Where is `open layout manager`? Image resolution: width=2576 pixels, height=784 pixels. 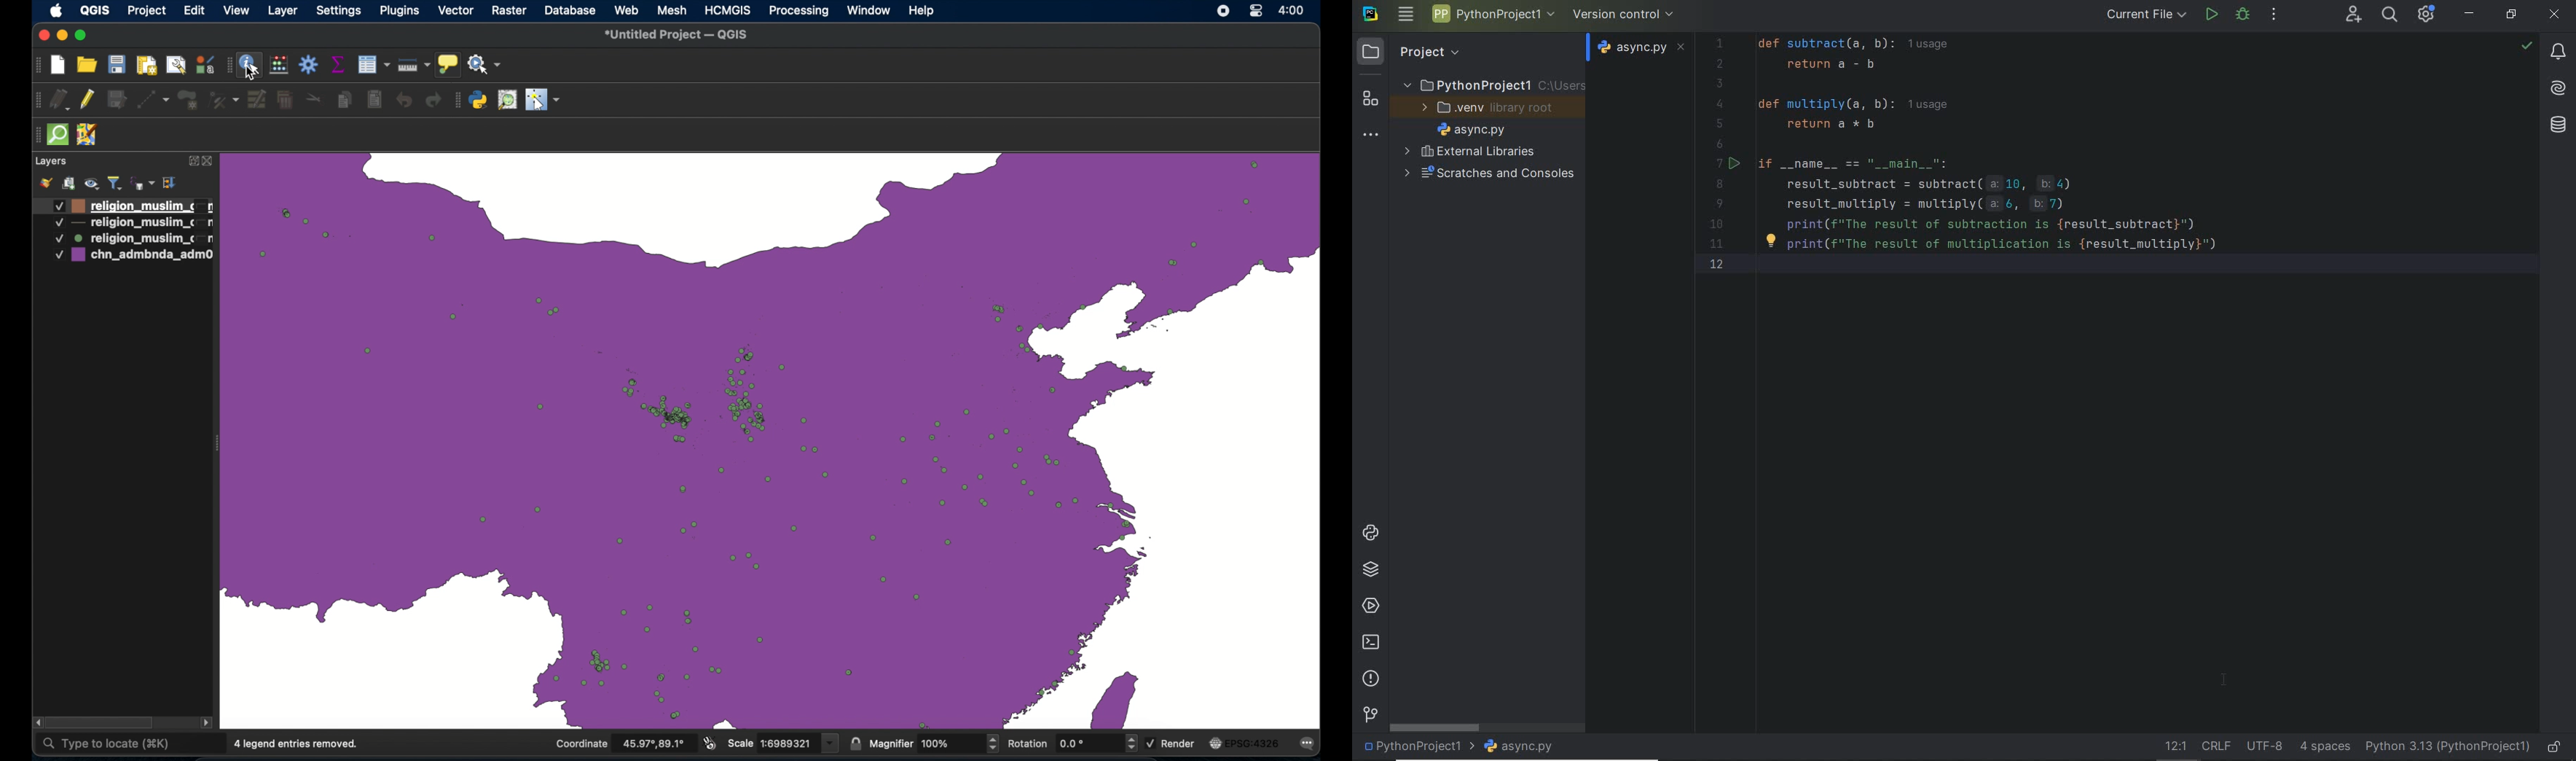
open layout manager is located at coordinates (175, 65).